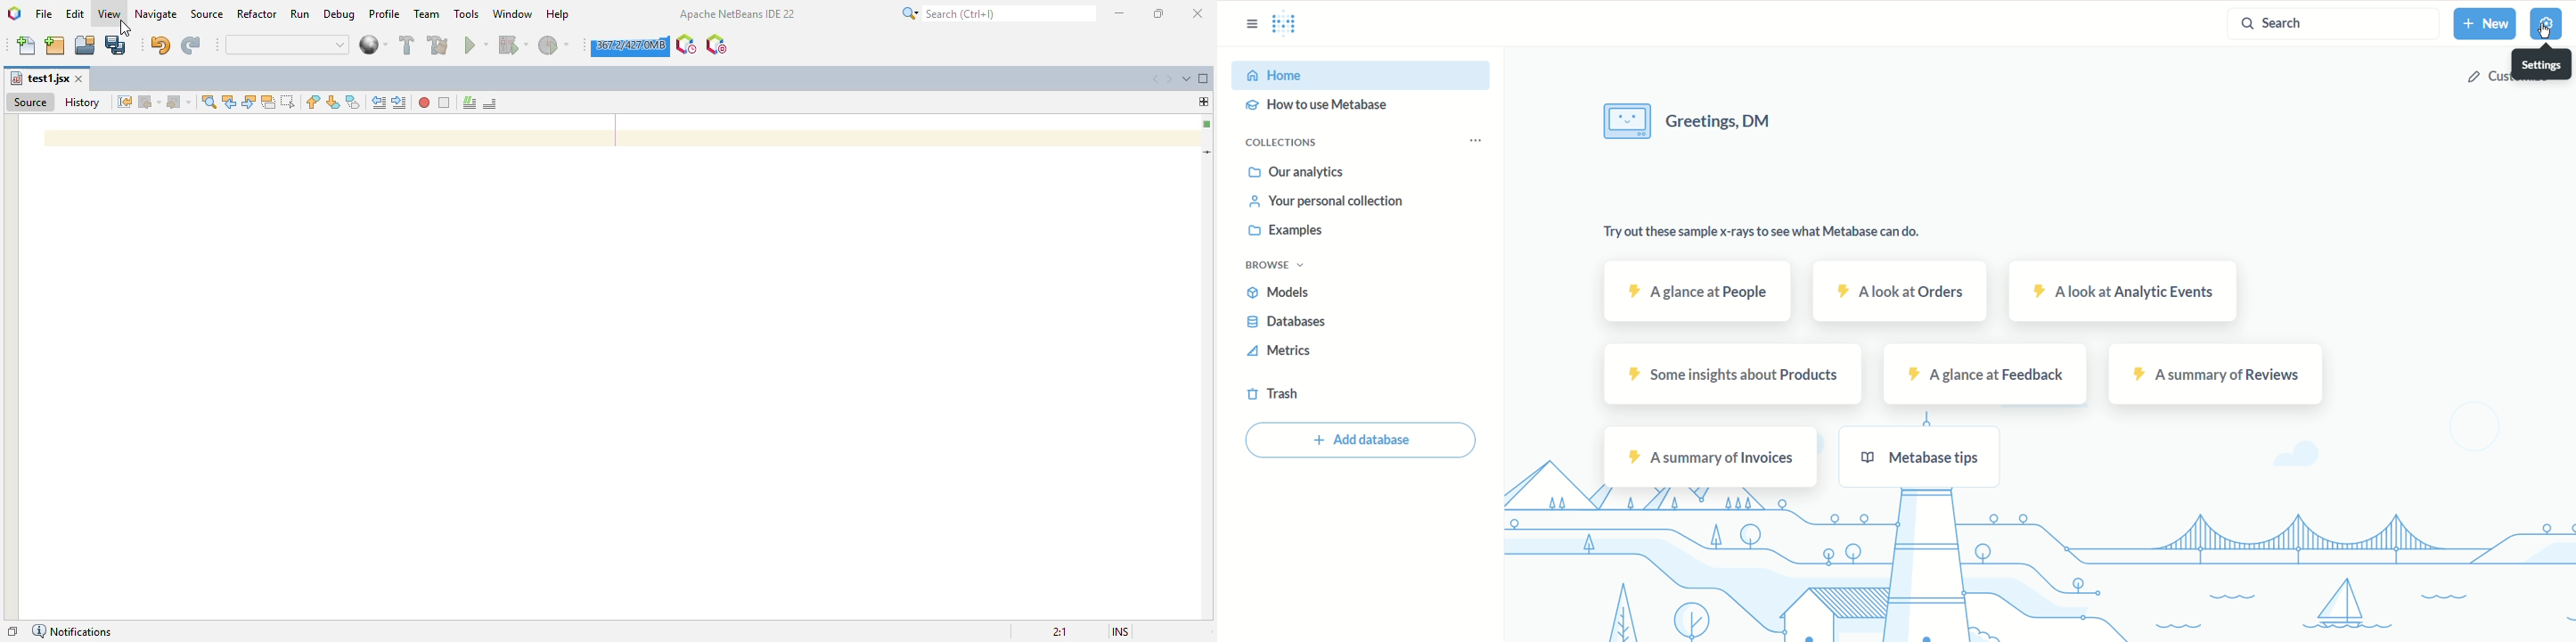 The width and height of the screenshot is (2576, 644). What do you see at coordinates (2546, 33) in the screenshot?
I see `cursor` at bounding box center [2546, 33].